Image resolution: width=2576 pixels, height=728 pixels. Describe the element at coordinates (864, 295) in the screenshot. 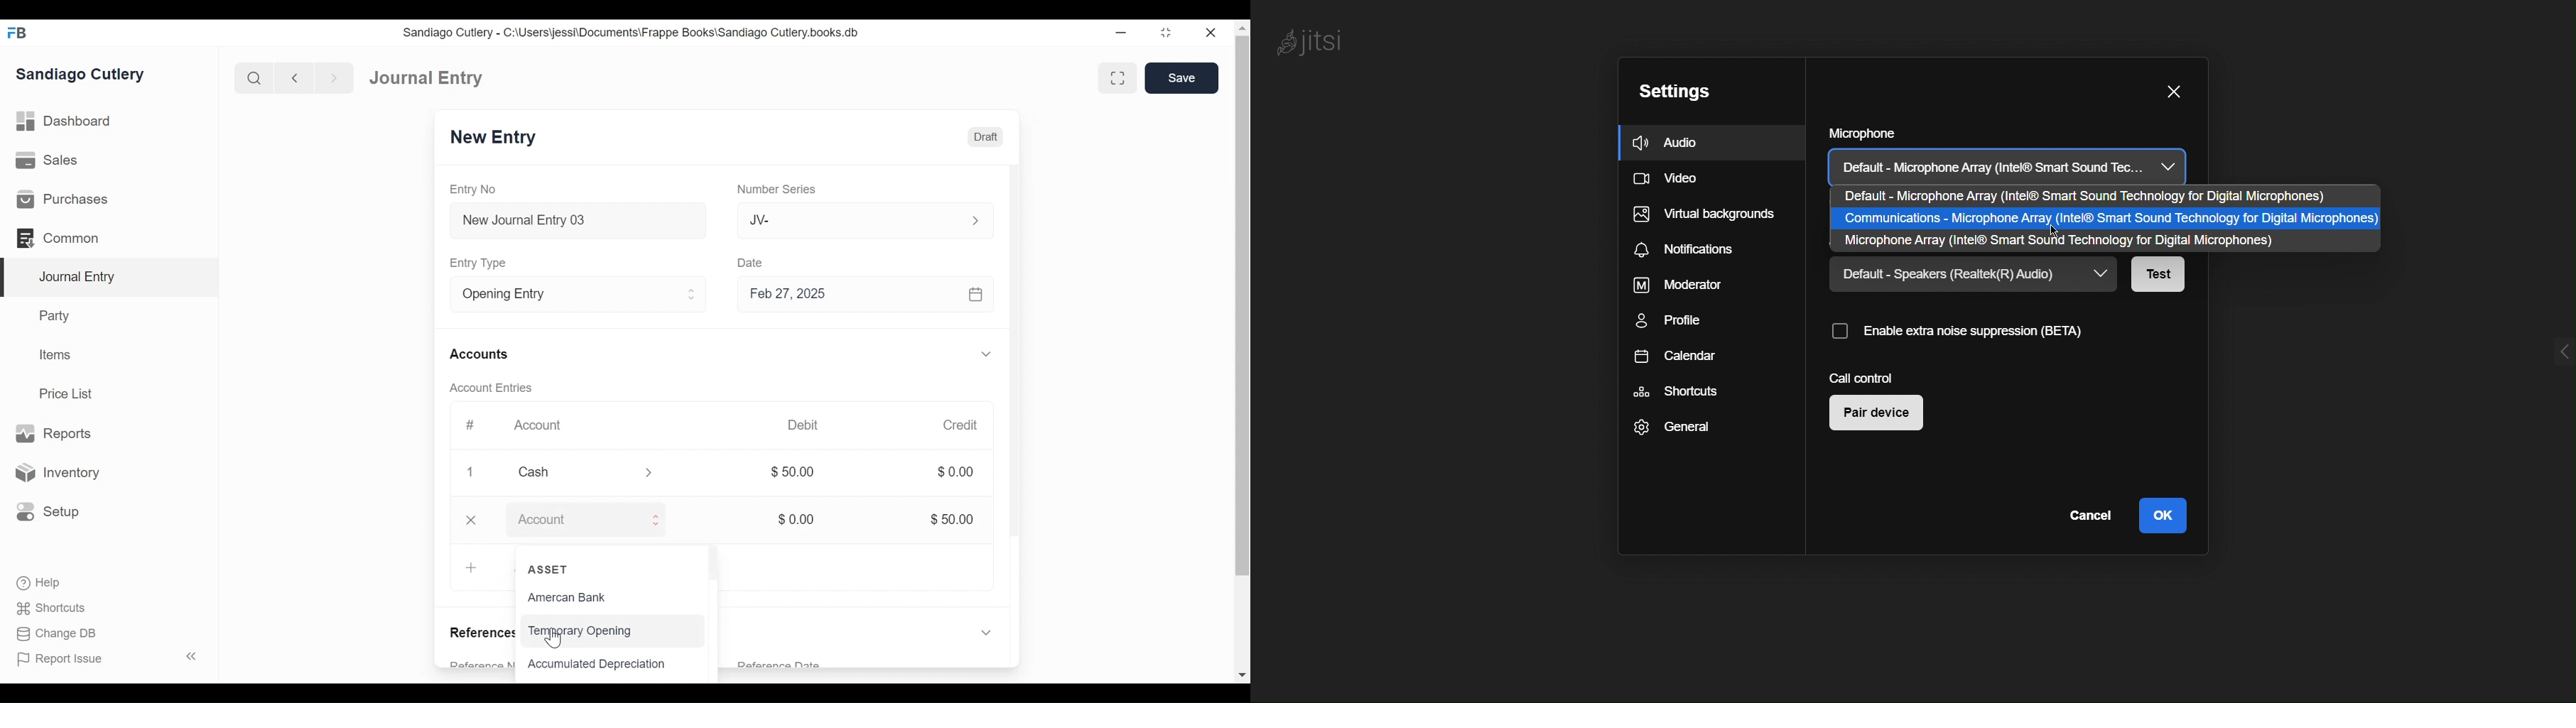

I see `Feb 27, 2025` at that location.